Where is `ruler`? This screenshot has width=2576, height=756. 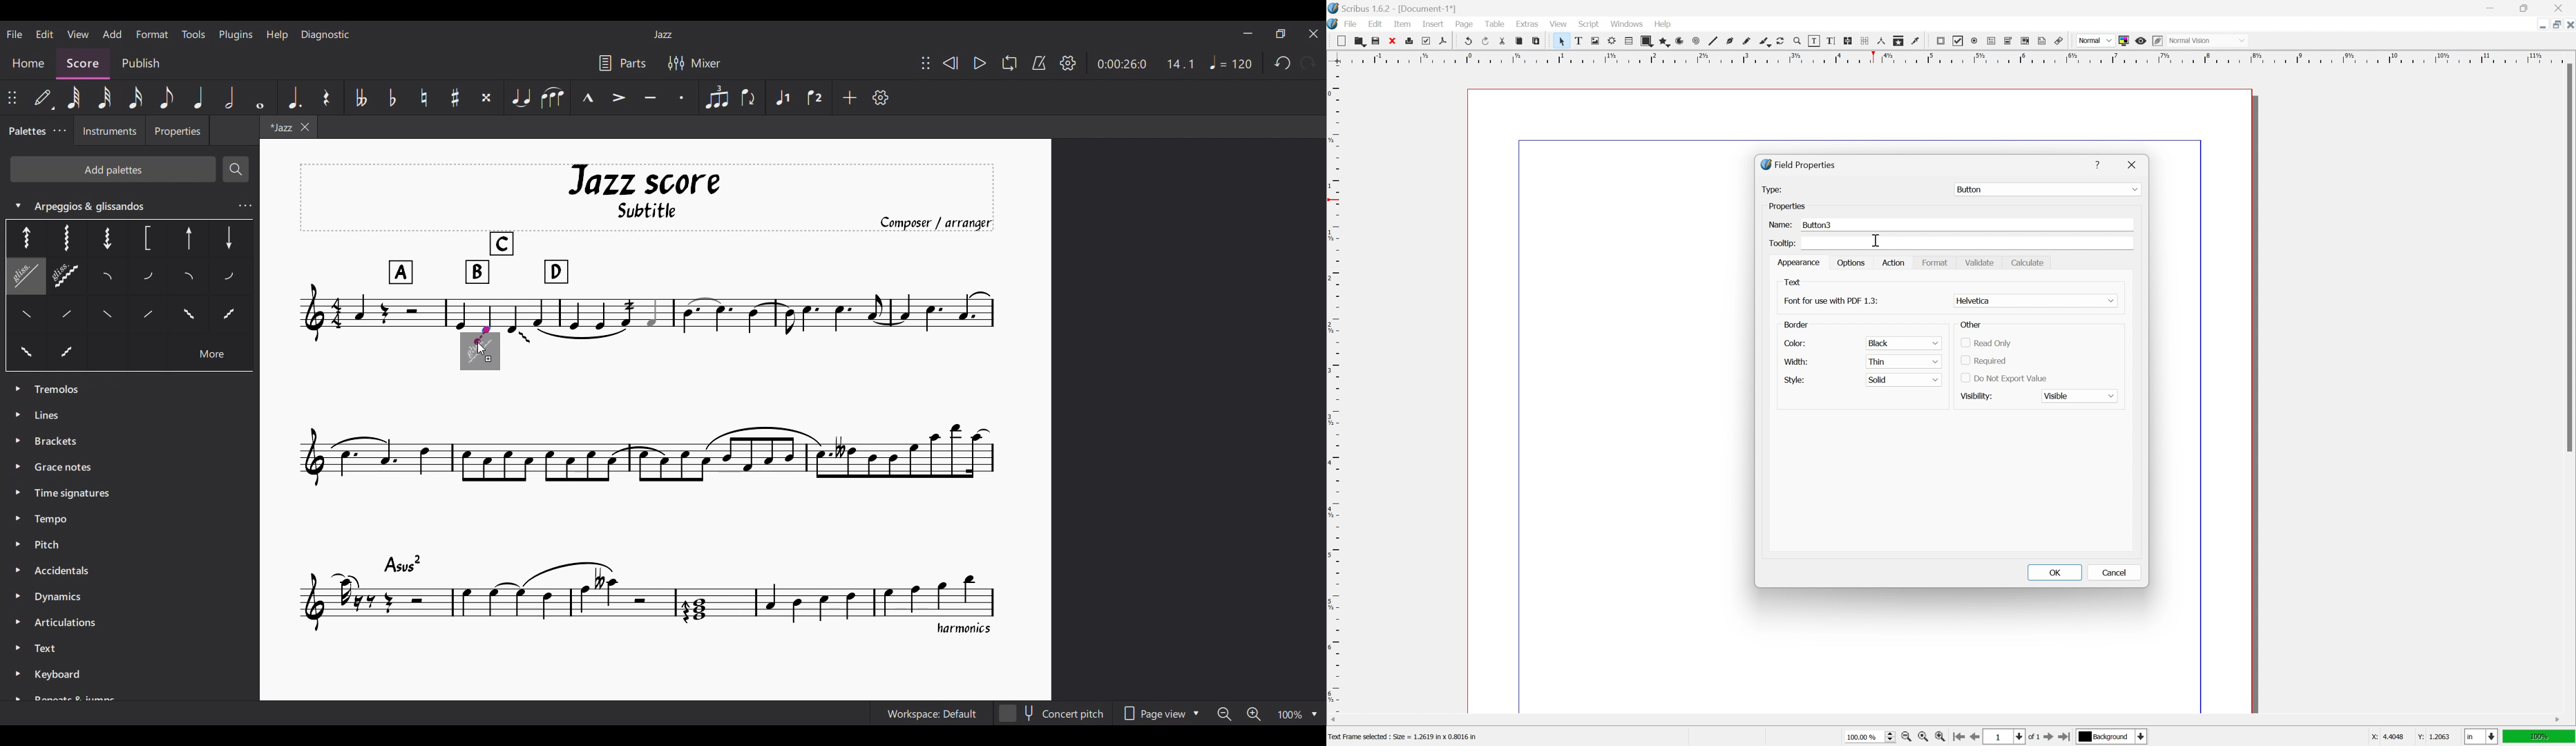 ruler is located at coordinates (1334, 388).